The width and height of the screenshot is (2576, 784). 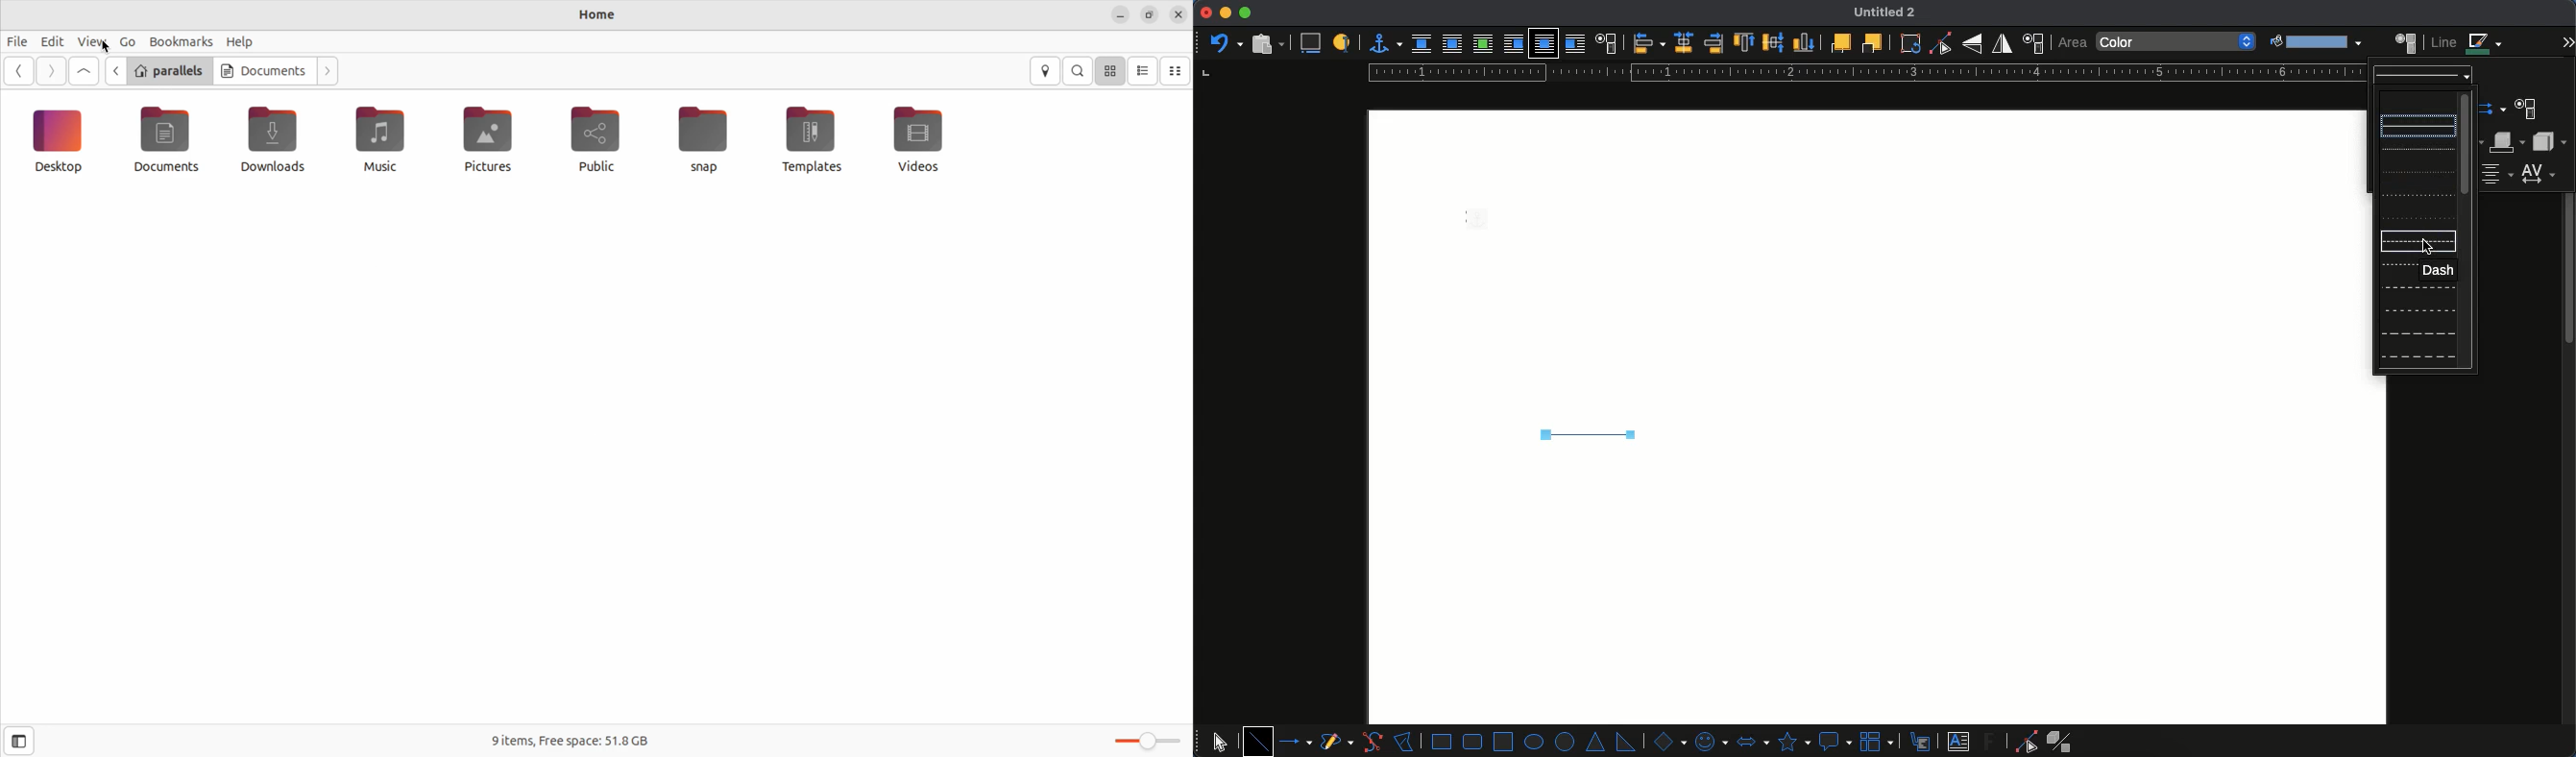 I want to click on text box, so click(x=1958, y=742).